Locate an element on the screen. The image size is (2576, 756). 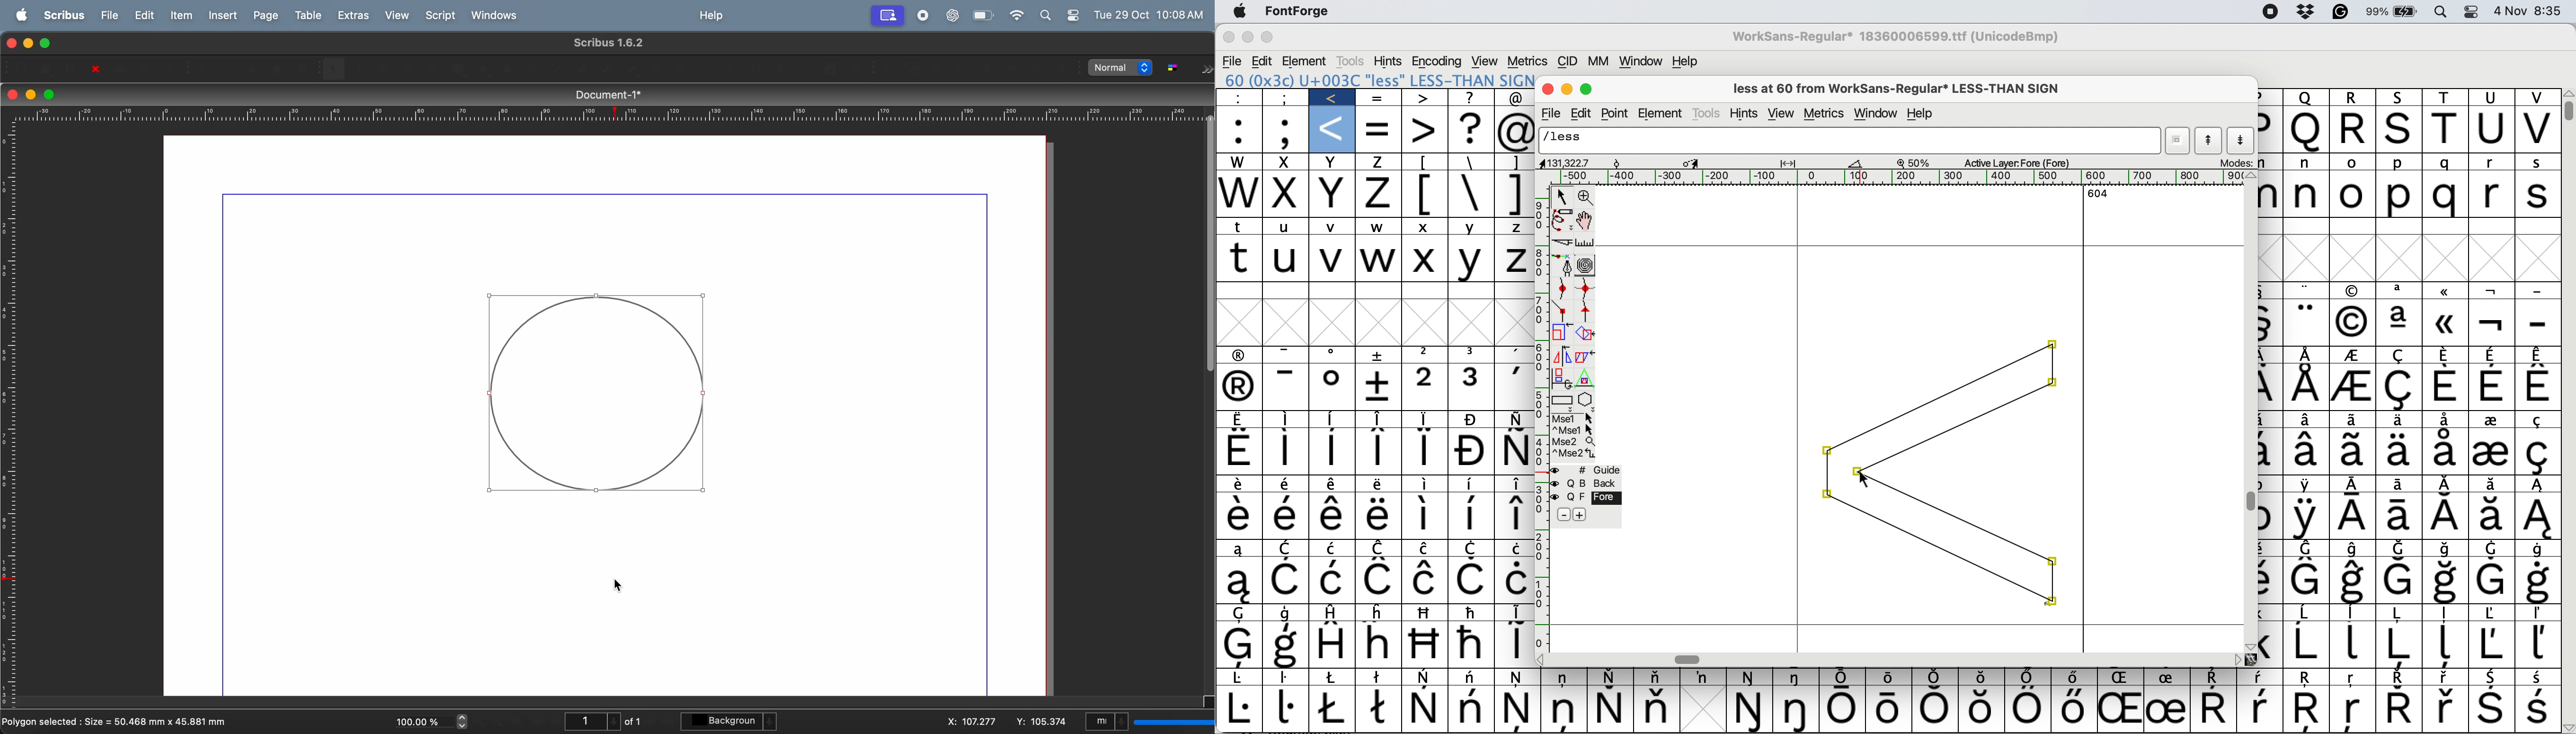
y co ordinate is located at coordinates (1039, 721).